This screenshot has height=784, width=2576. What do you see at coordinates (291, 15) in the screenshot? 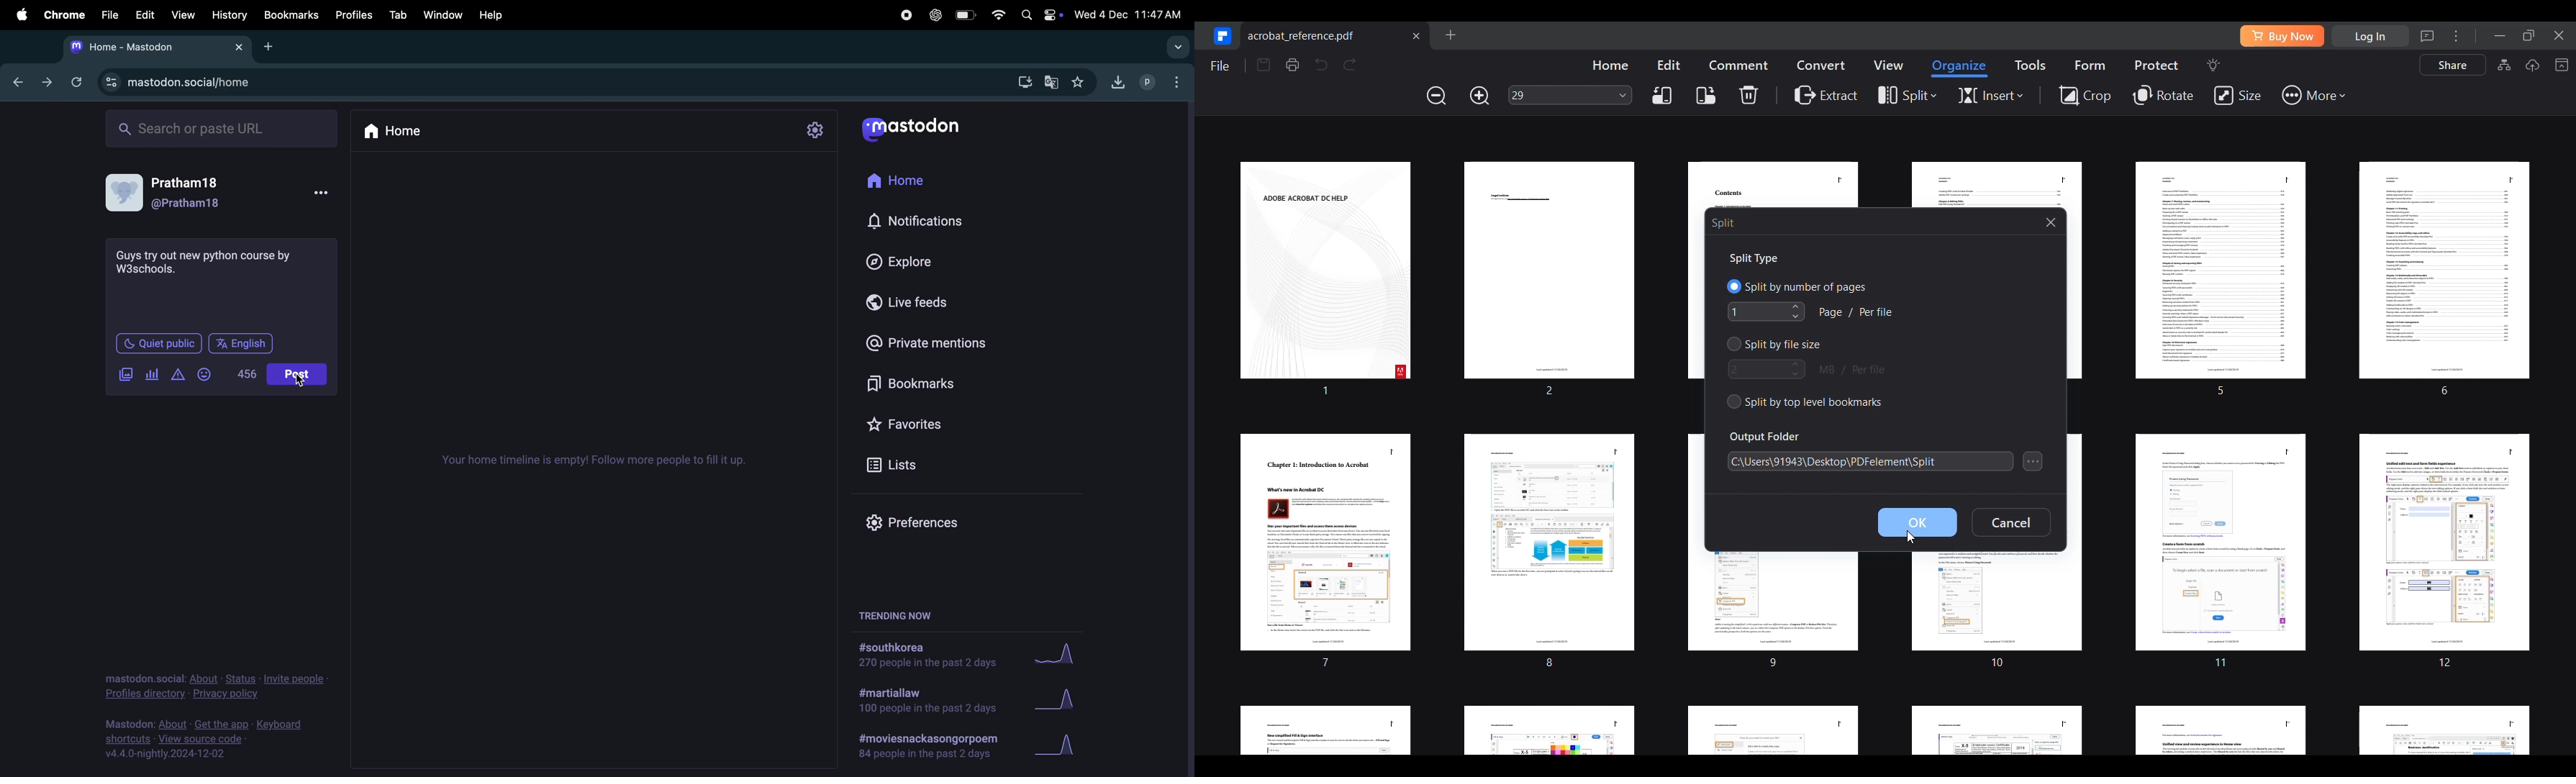
I see `Bookmark` at bounding box center [291, 15].